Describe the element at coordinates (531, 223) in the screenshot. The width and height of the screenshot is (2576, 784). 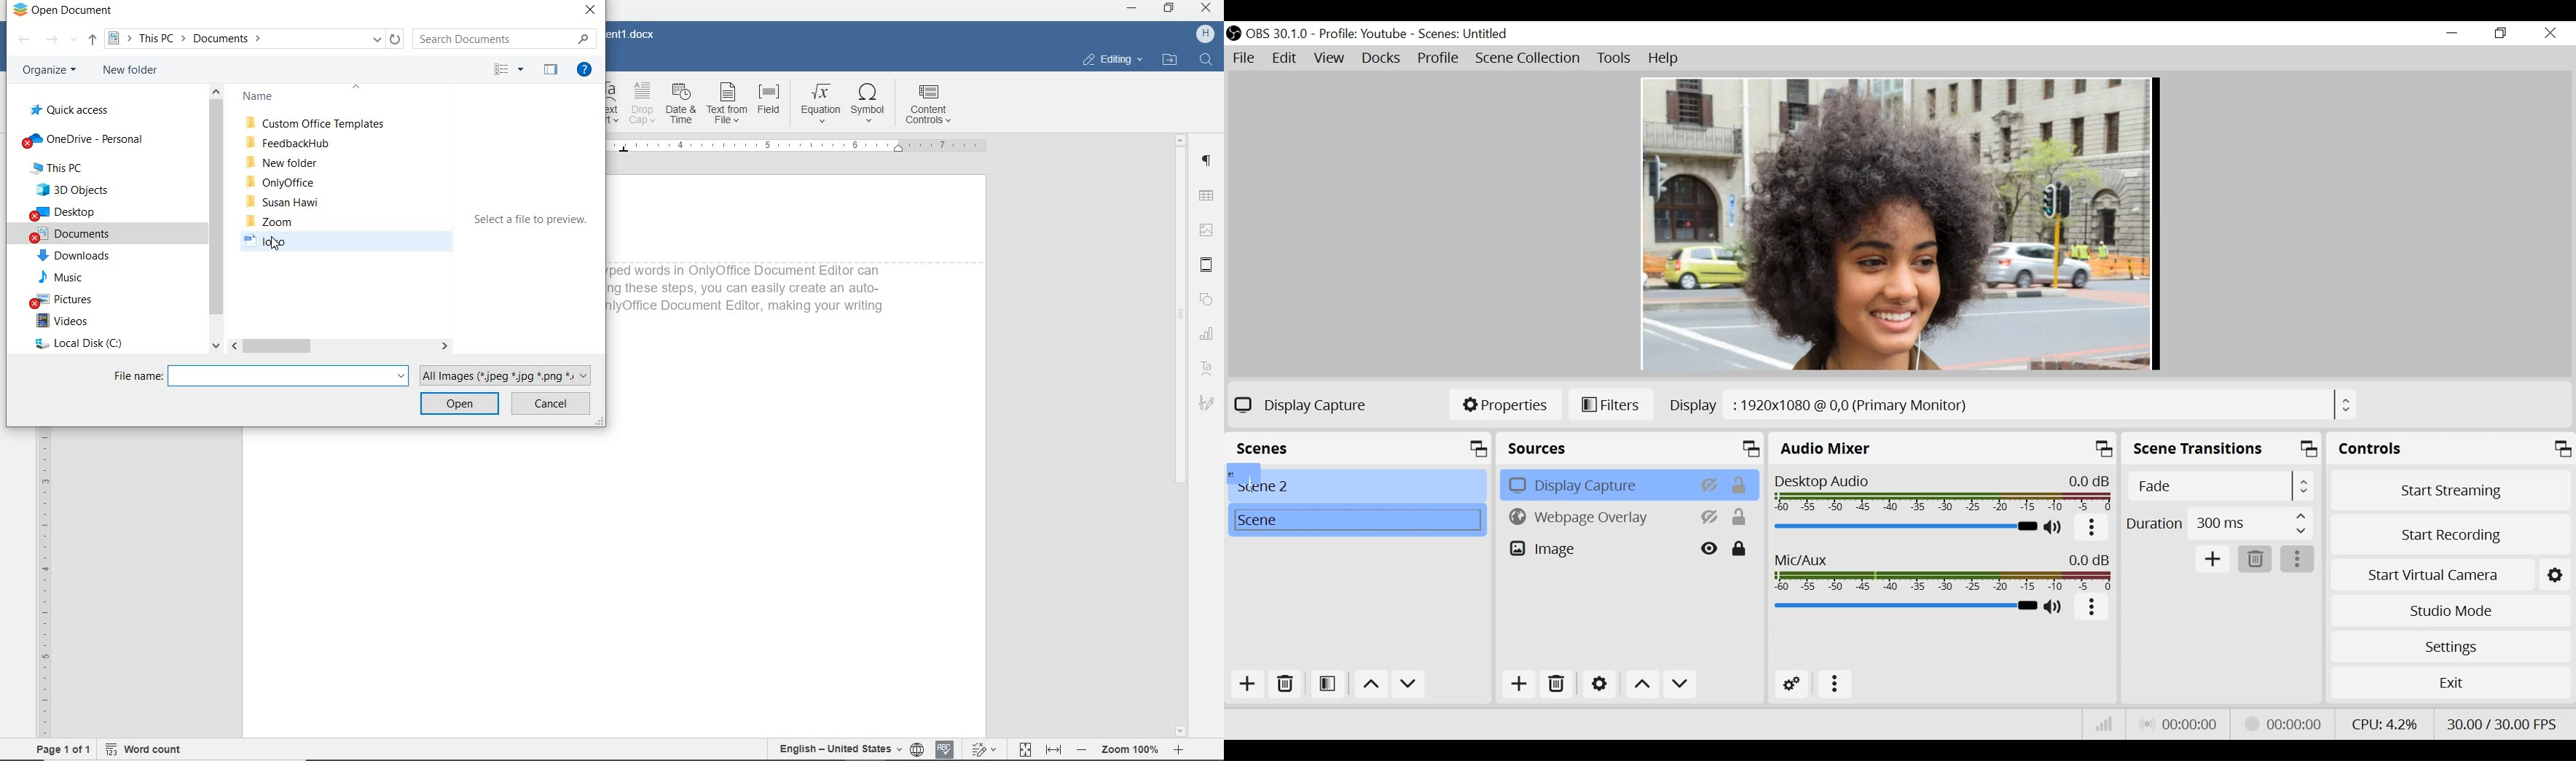
I see `SELECT A FILE TO PREVIEW` at that location.